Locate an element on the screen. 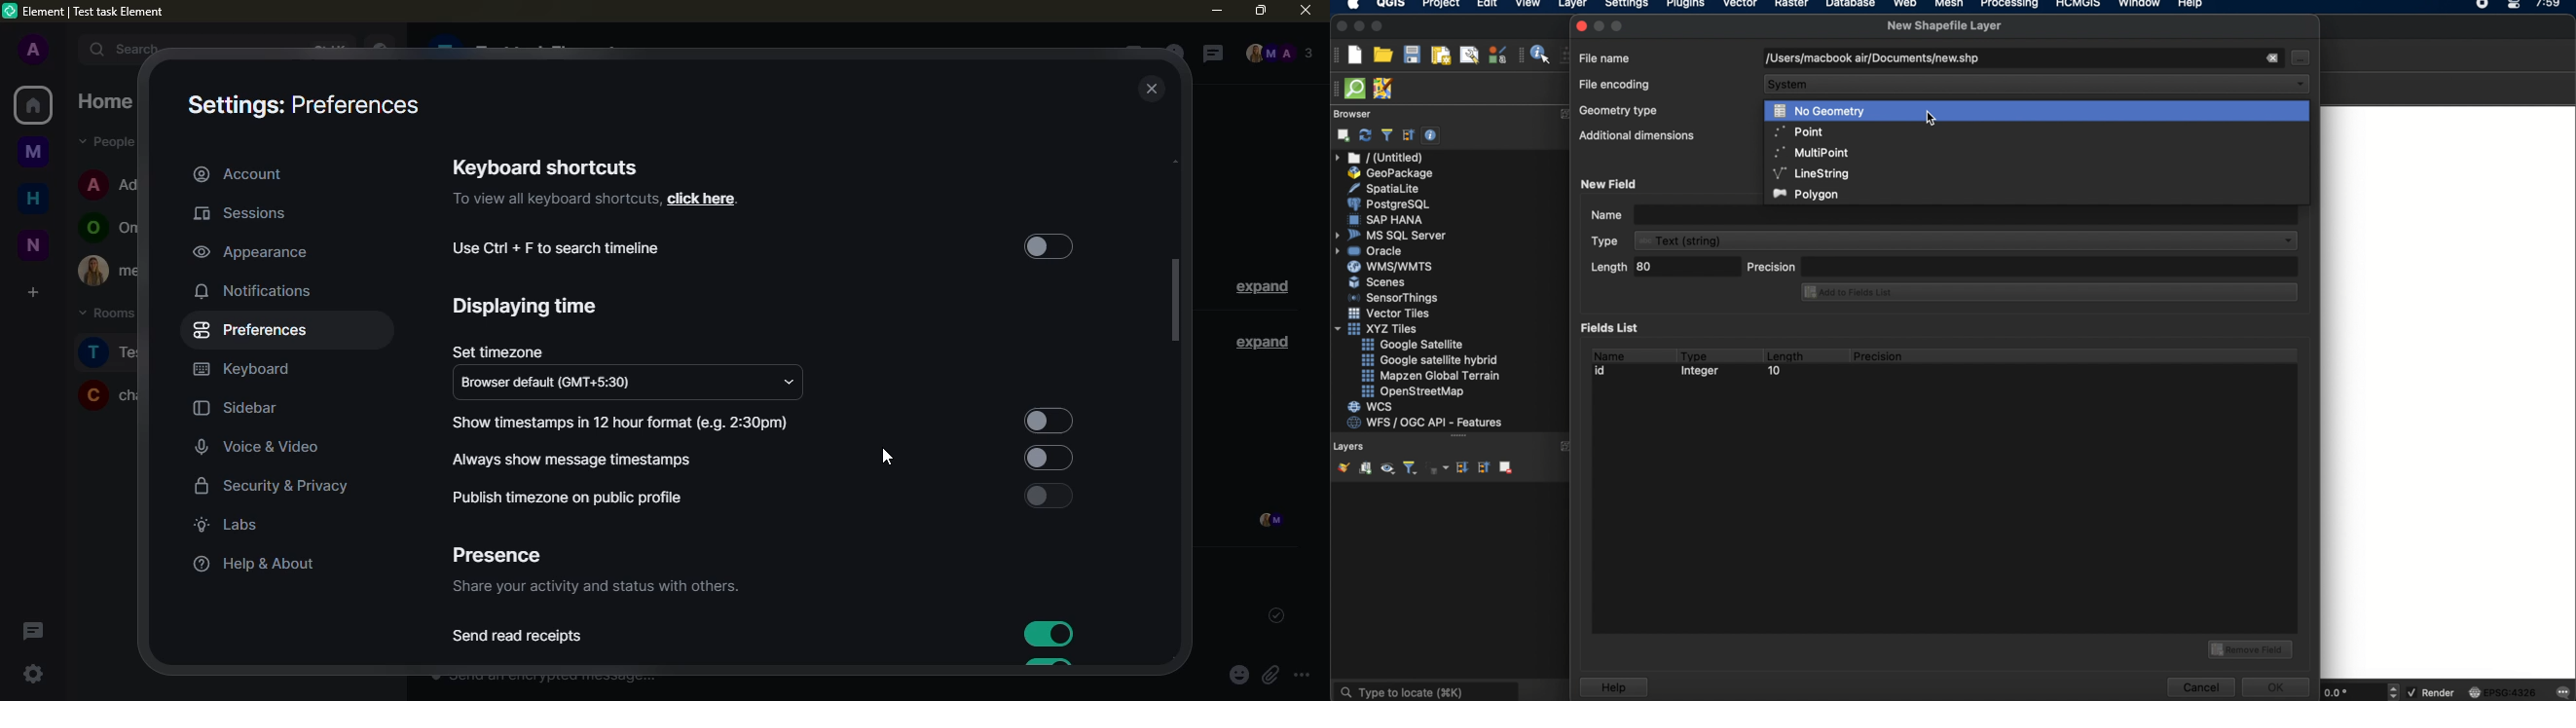  new is located at coordinates (32, 244).